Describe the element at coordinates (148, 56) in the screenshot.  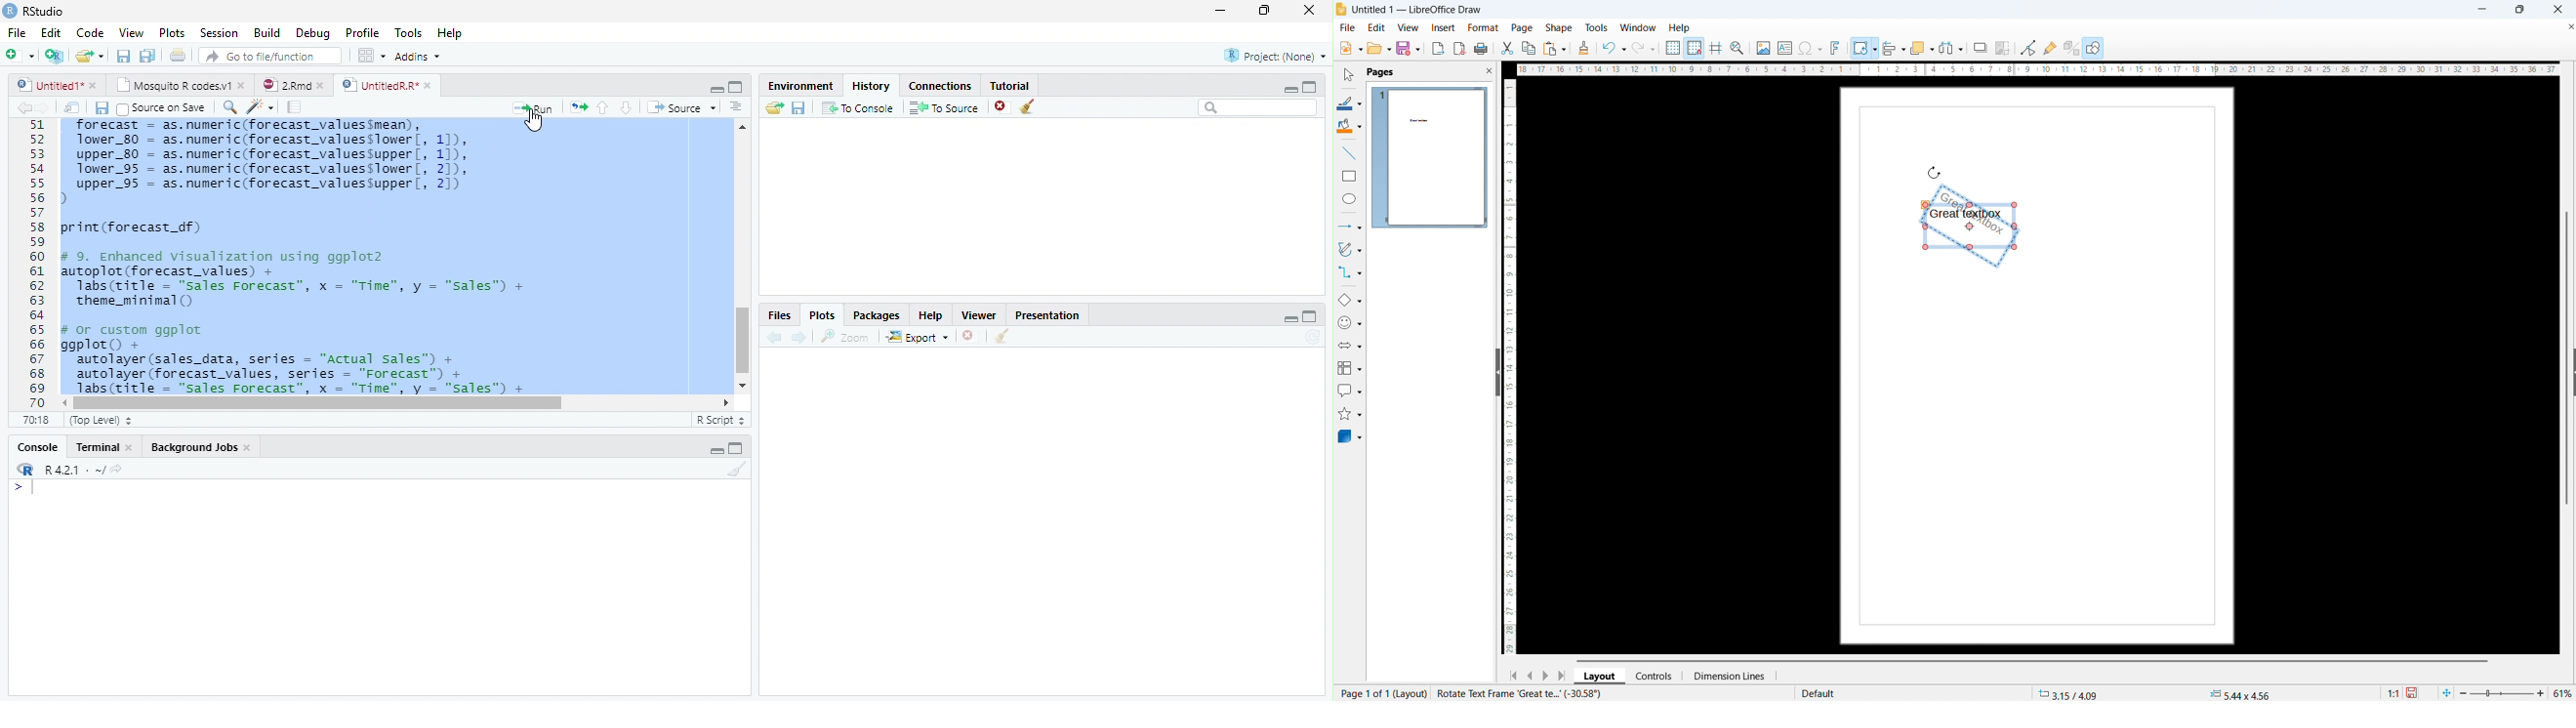
I see `Save all open files` at that location.